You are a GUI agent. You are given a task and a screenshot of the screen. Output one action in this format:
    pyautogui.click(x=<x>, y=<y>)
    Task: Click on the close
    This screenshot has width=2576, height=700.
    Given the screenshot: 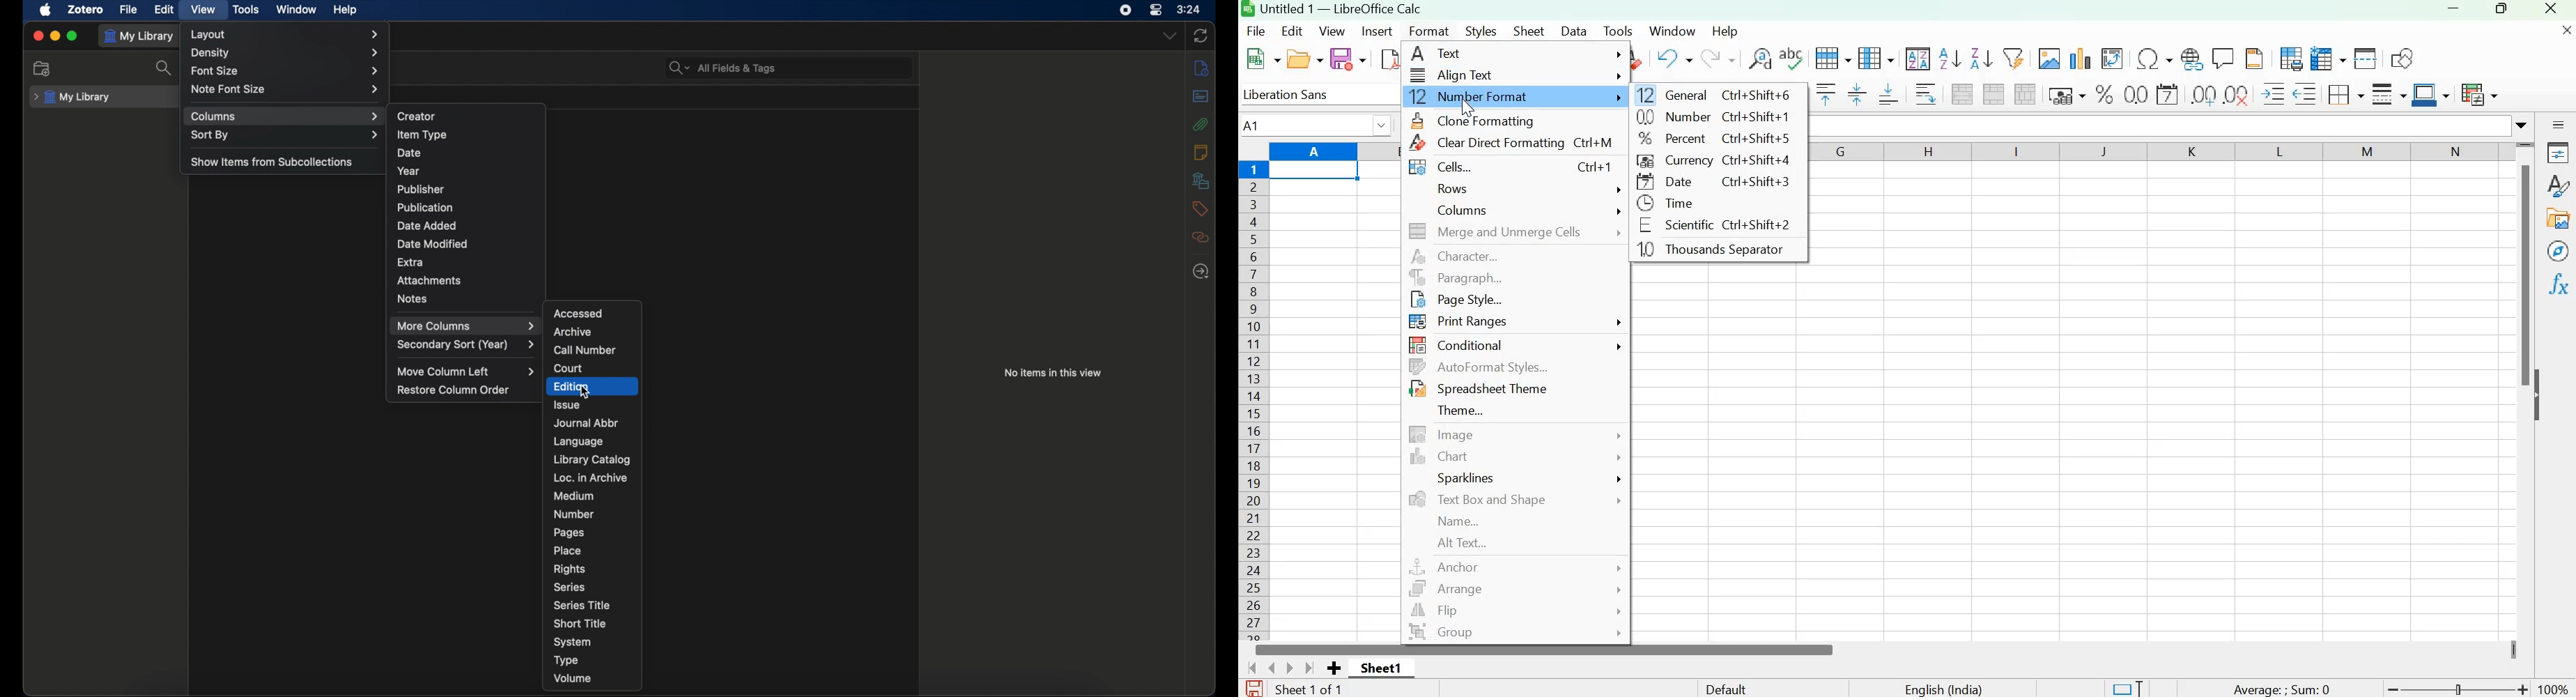 What is the action you would take?
    pyautogui.click(x=39, y=36)
    